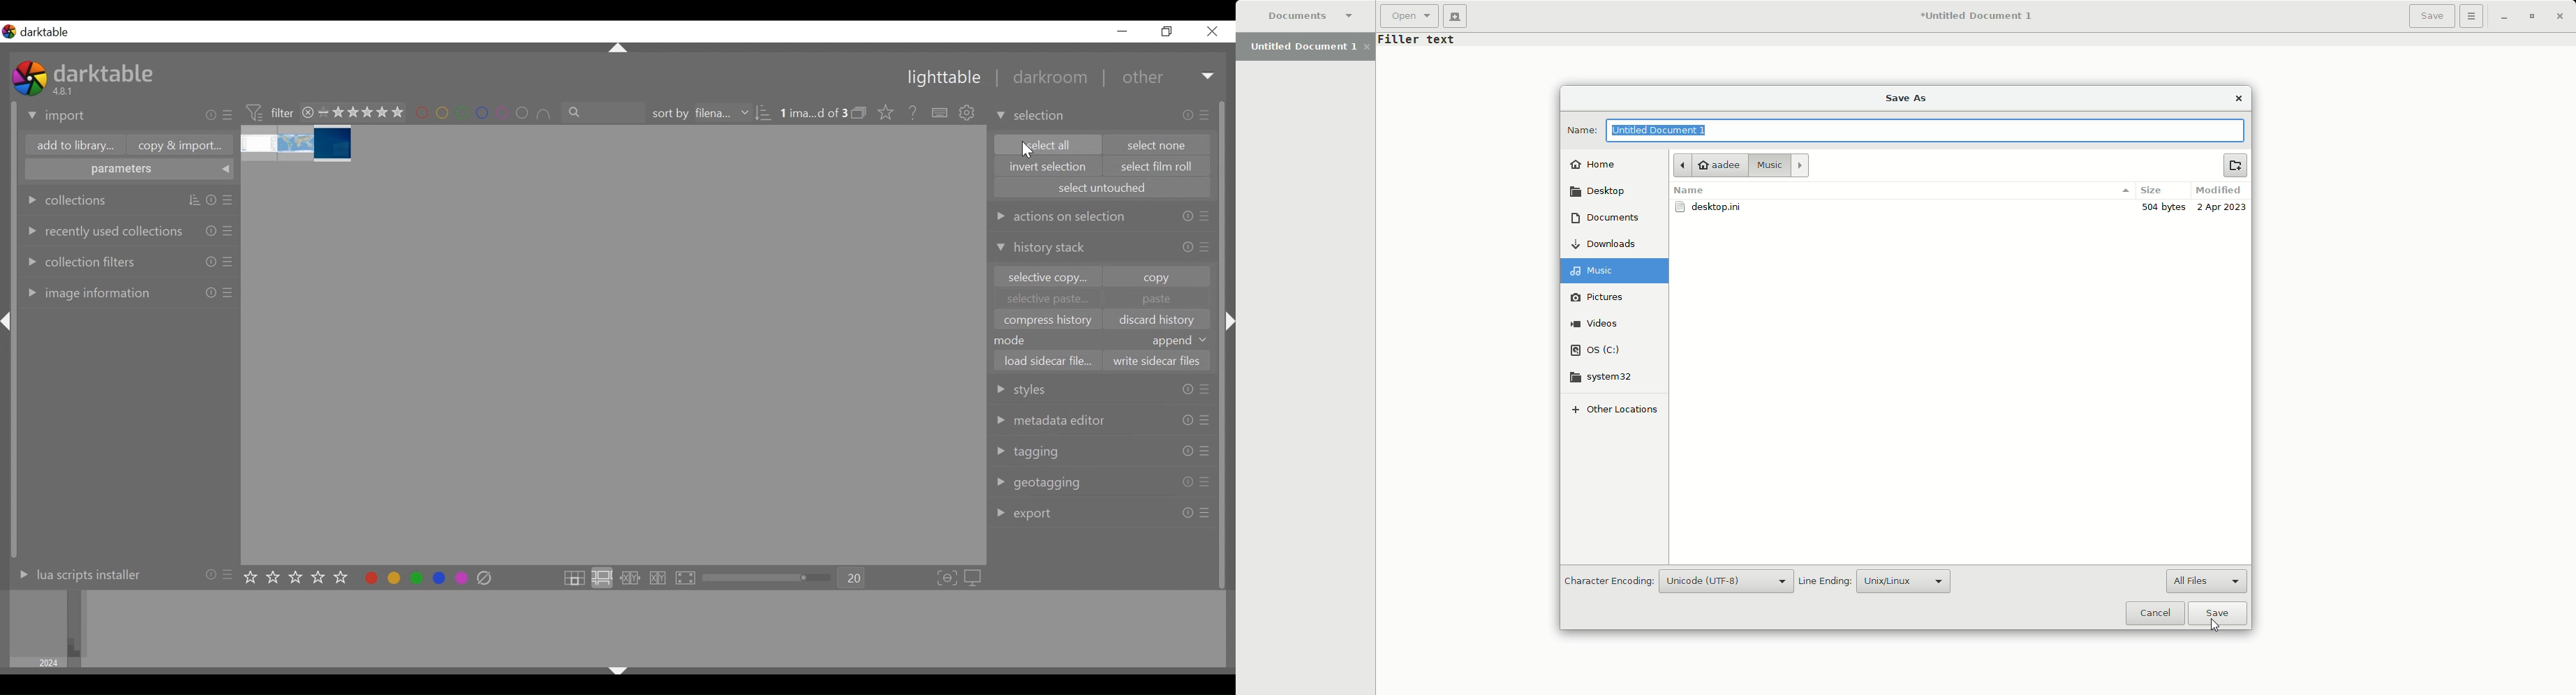 The width and height of the screenshot is (2576, 700). Describe the element at coordinates (2157, 614) in the screenshot. I see `Cancel` at that location.